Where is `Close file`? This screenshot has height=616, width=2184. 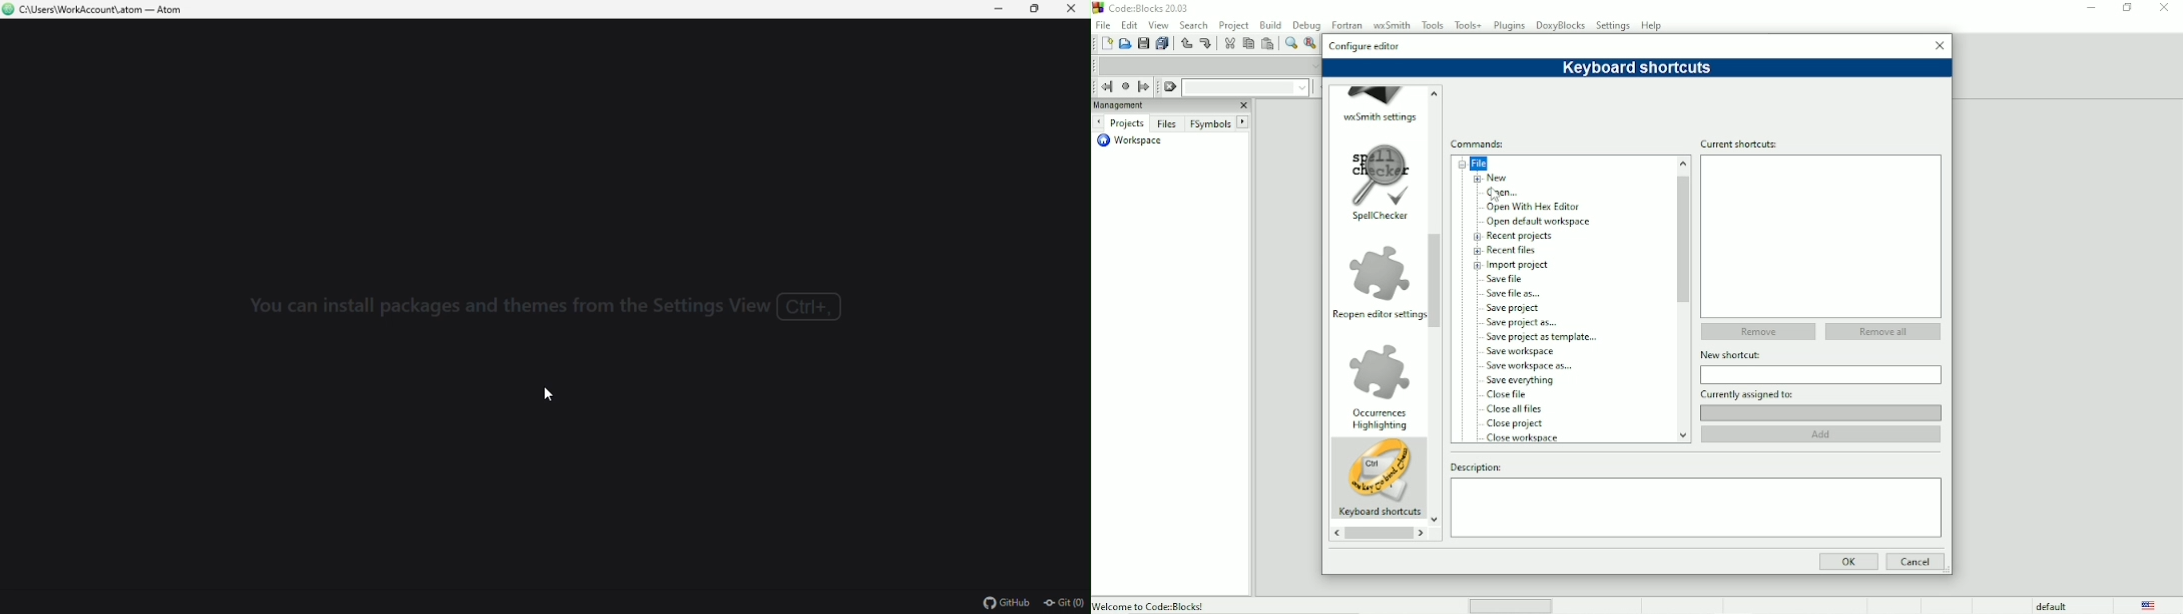 Close file is located at coordinates (1512, 394).